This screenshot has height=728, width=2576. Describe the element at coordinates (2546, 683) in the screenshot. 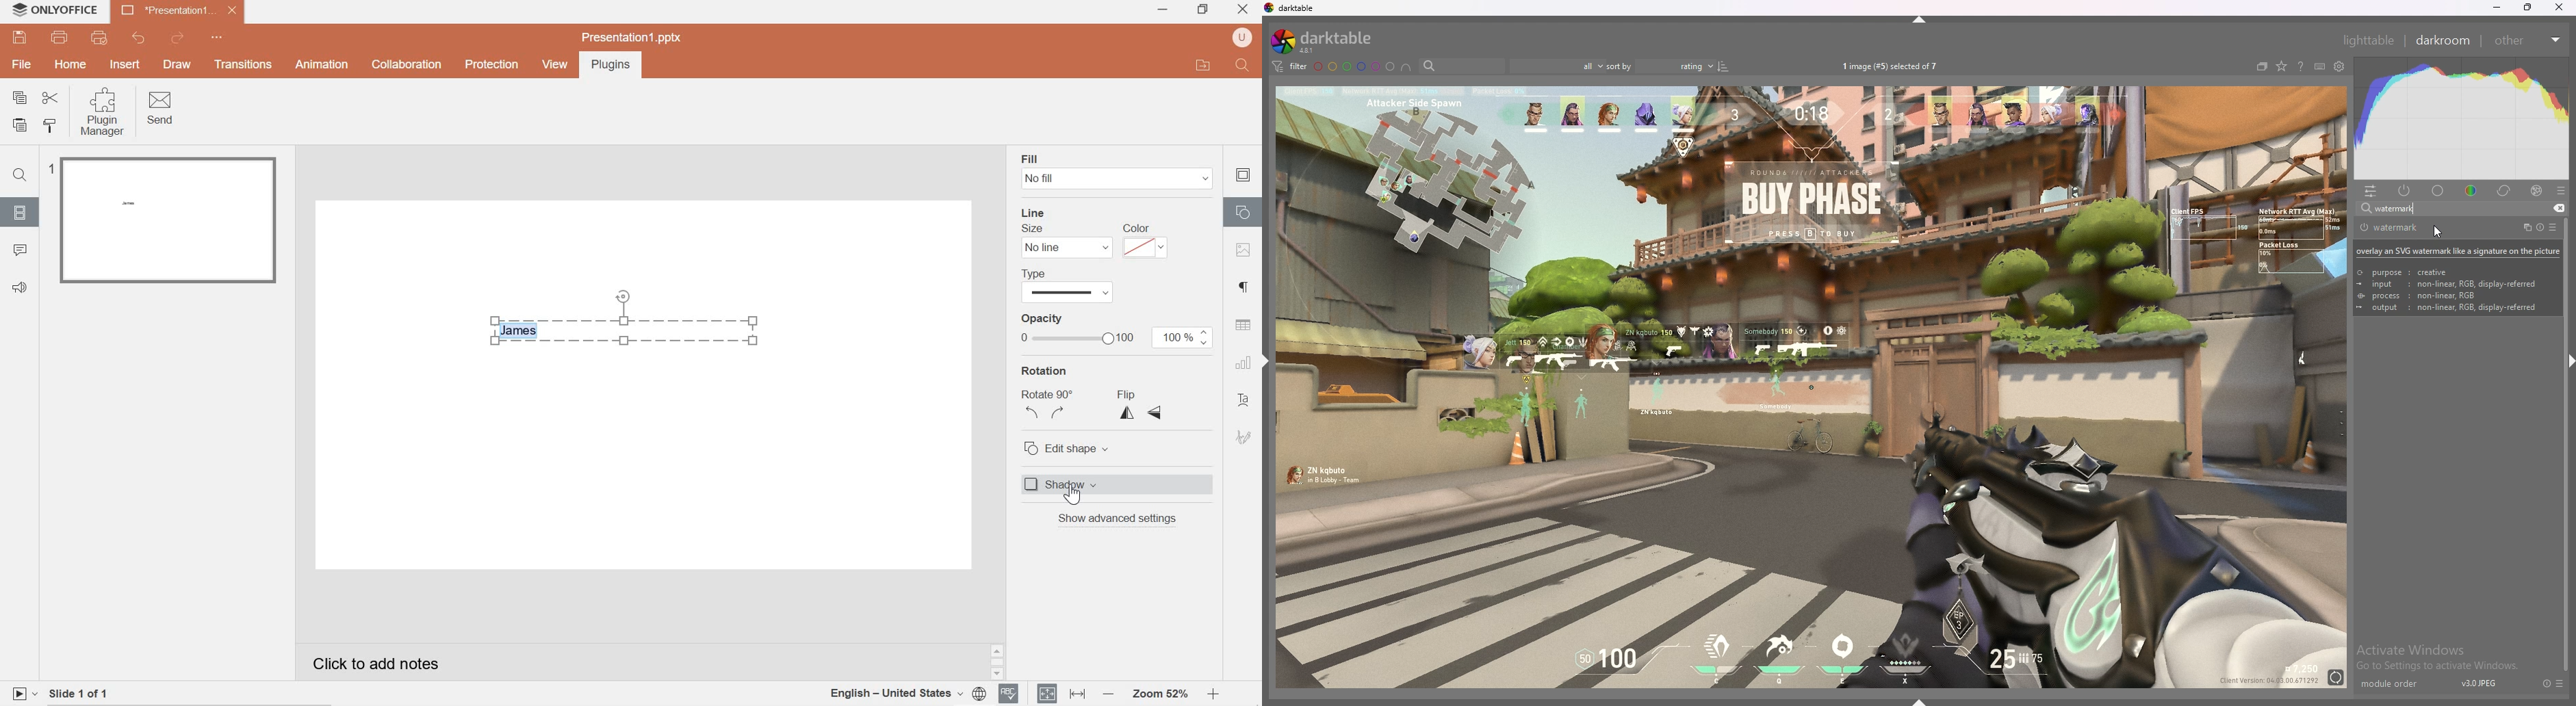

I see `reset` at that location.